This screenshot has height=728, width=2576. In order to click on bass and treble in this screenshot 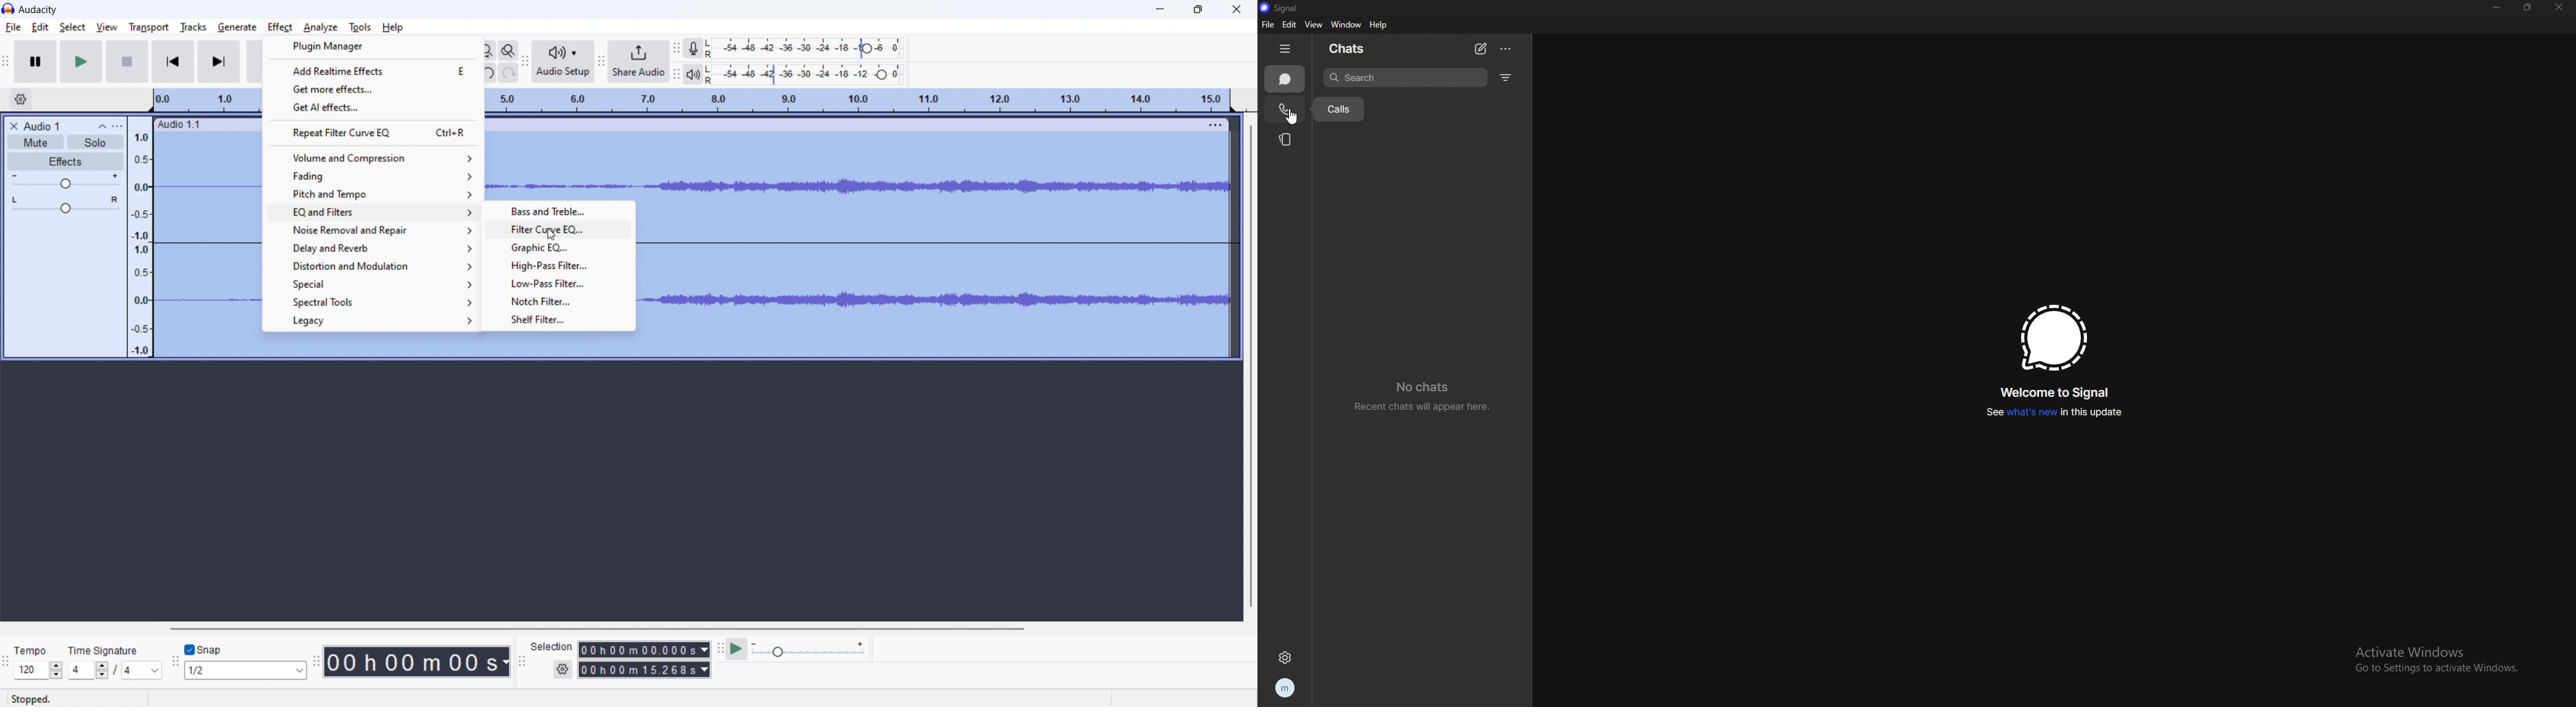, I will do `click(558, 211)`.